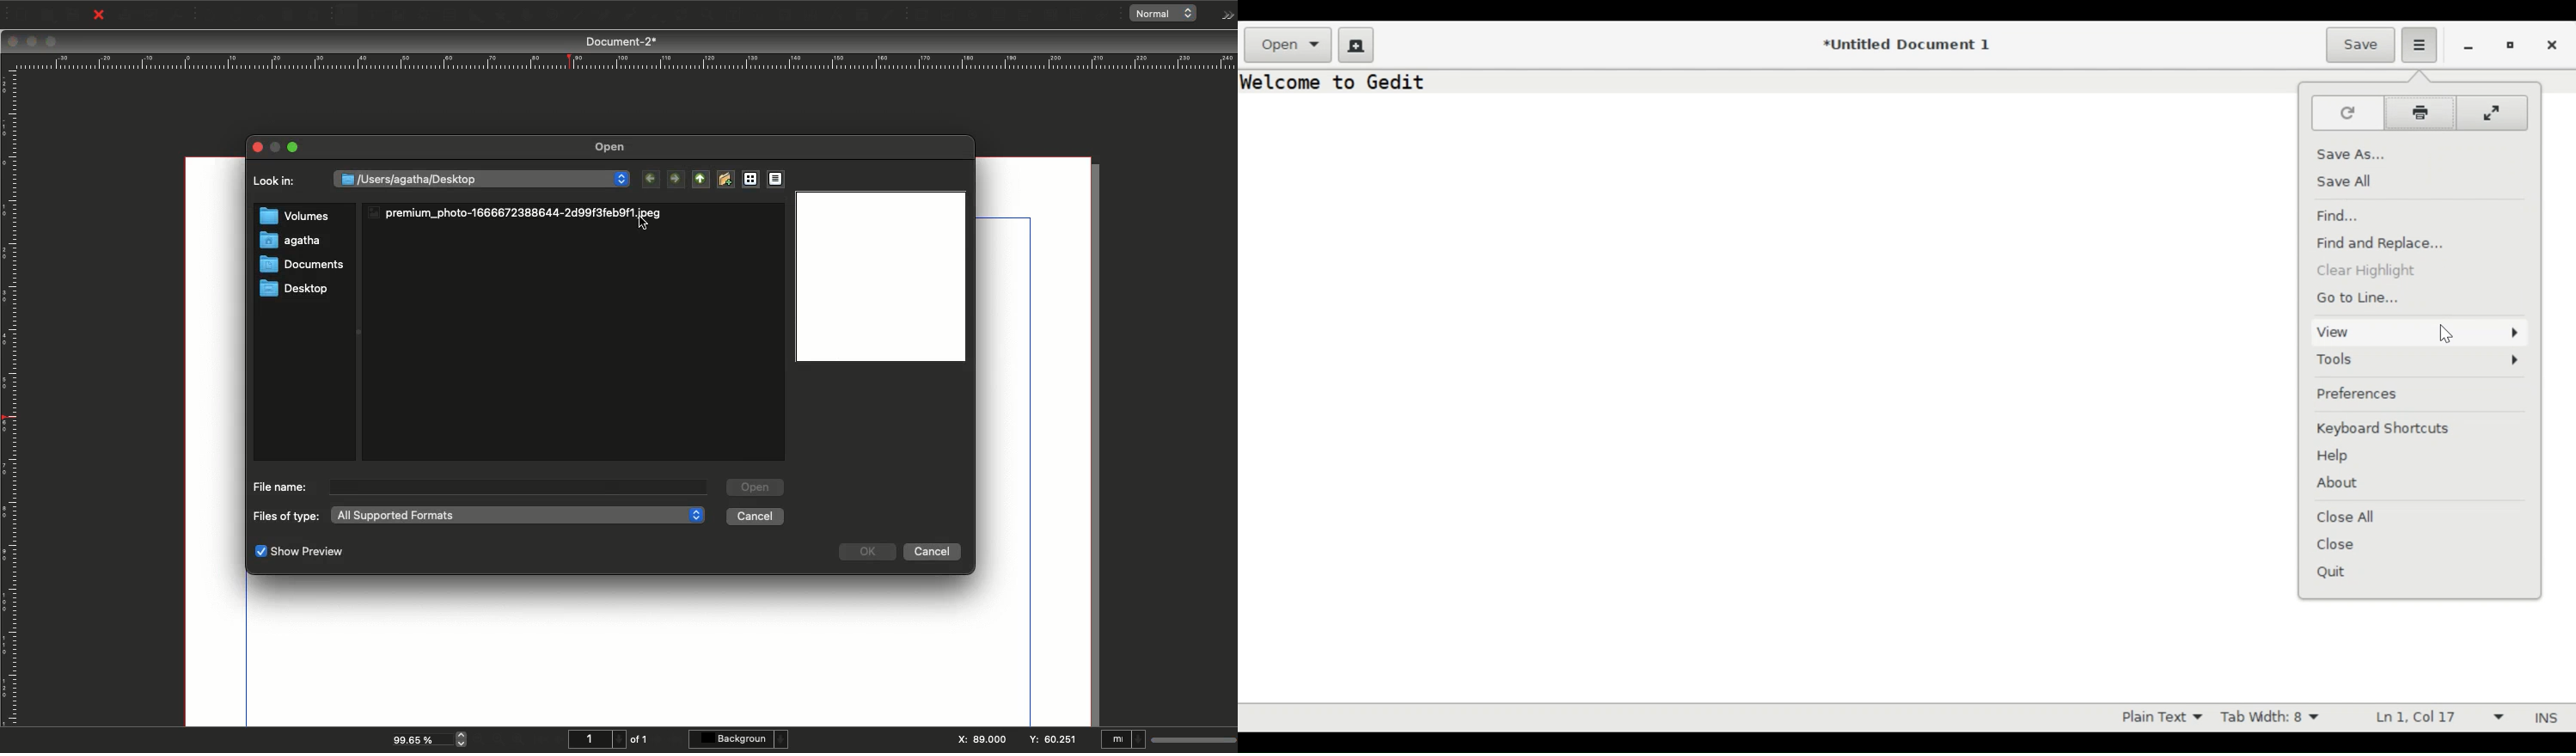 The image size is (2576, 756). I want to click on List, so click(779, 179).